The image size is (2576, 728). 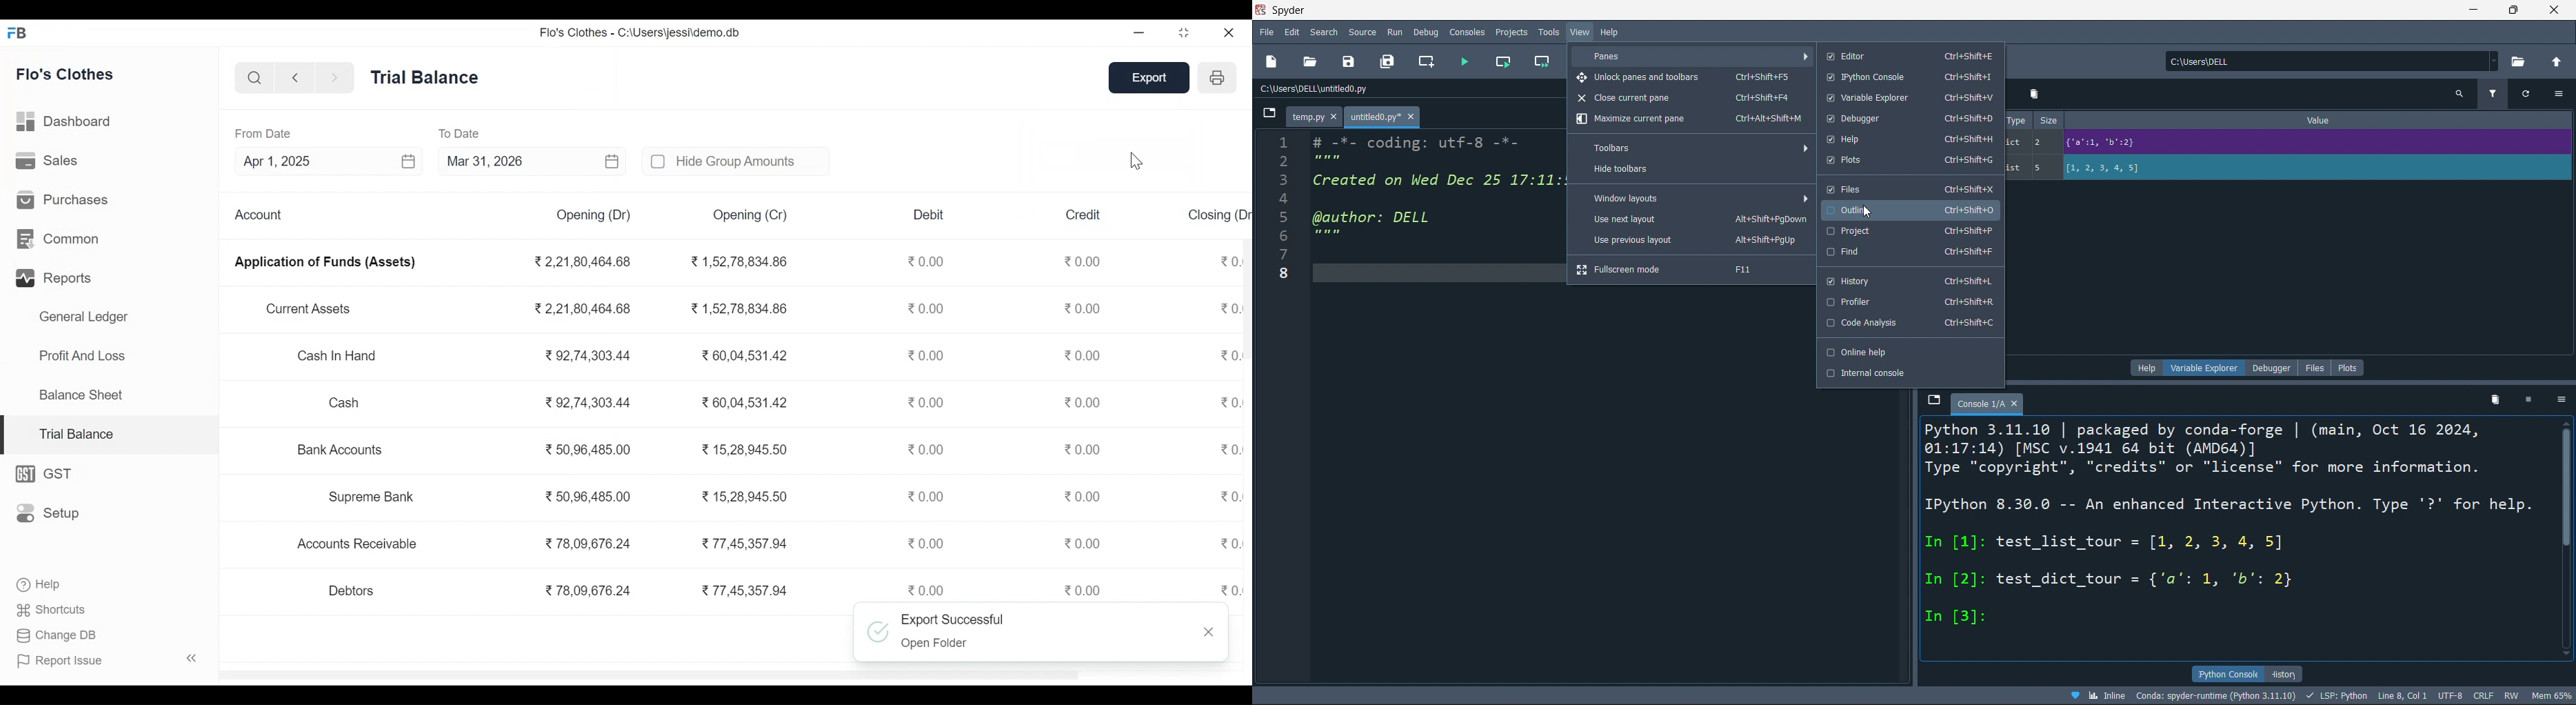 I want to click on Setup, so click(x=48, y=514).